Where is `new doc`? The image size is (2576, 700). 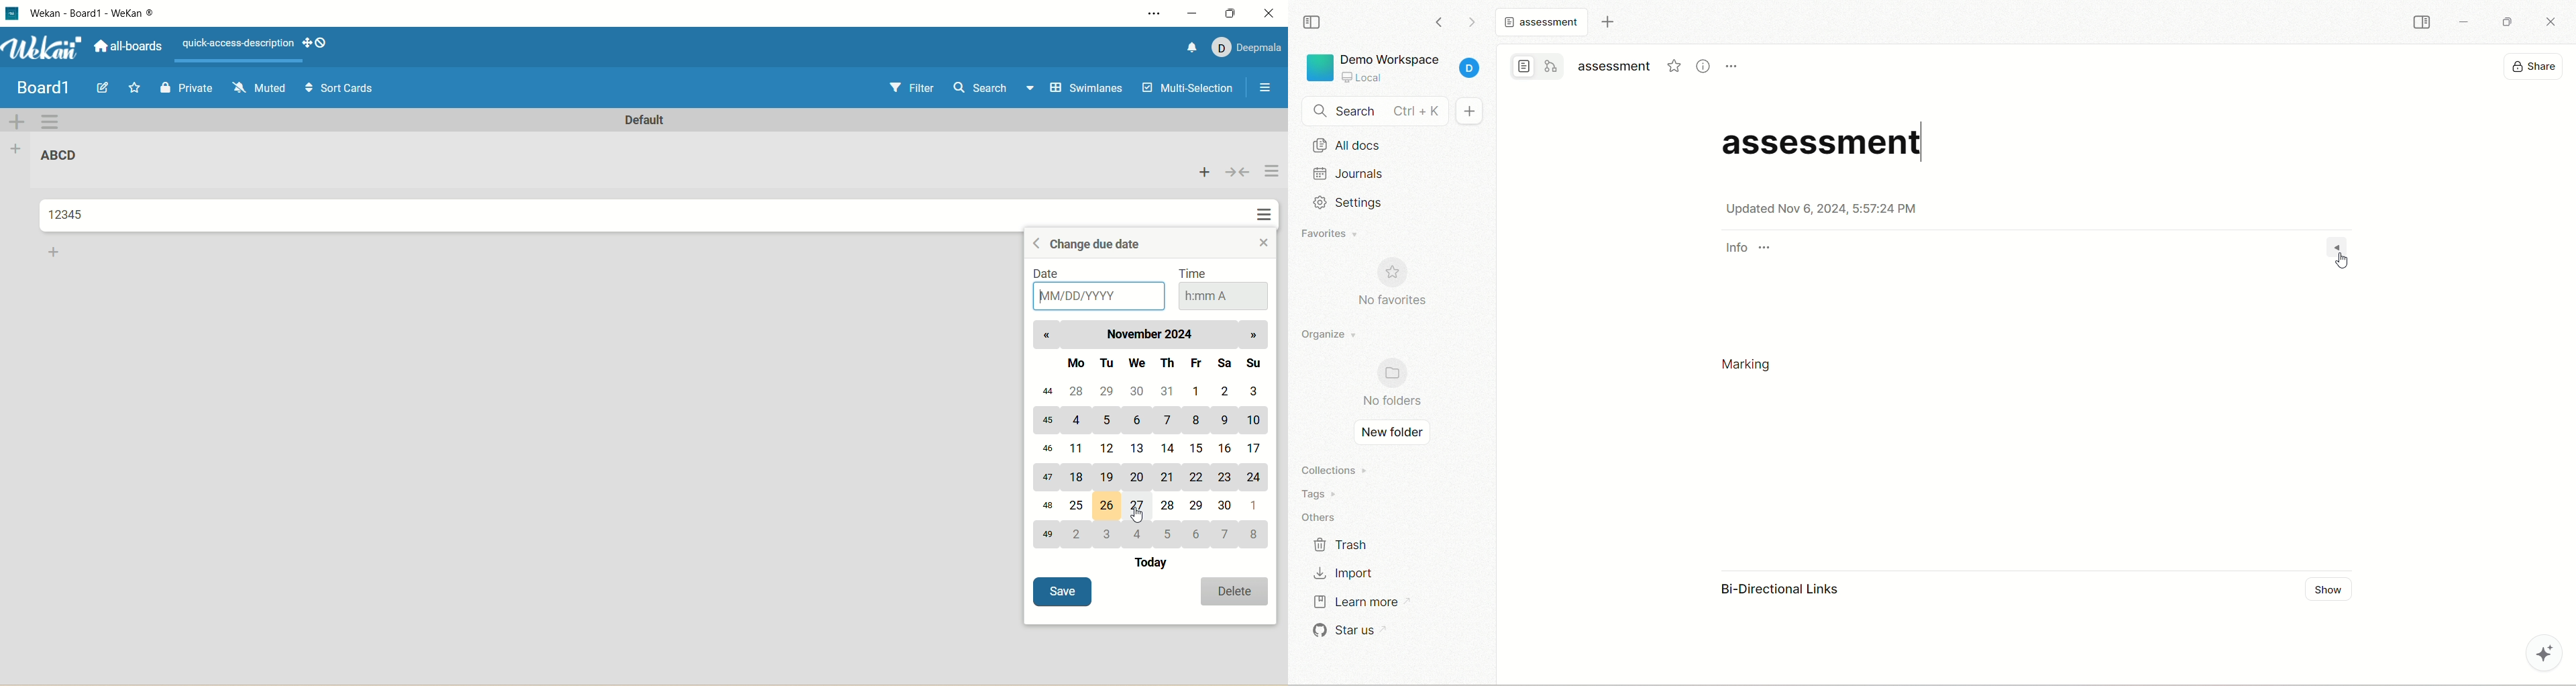 new doc is located at coordinates (1468, 111).